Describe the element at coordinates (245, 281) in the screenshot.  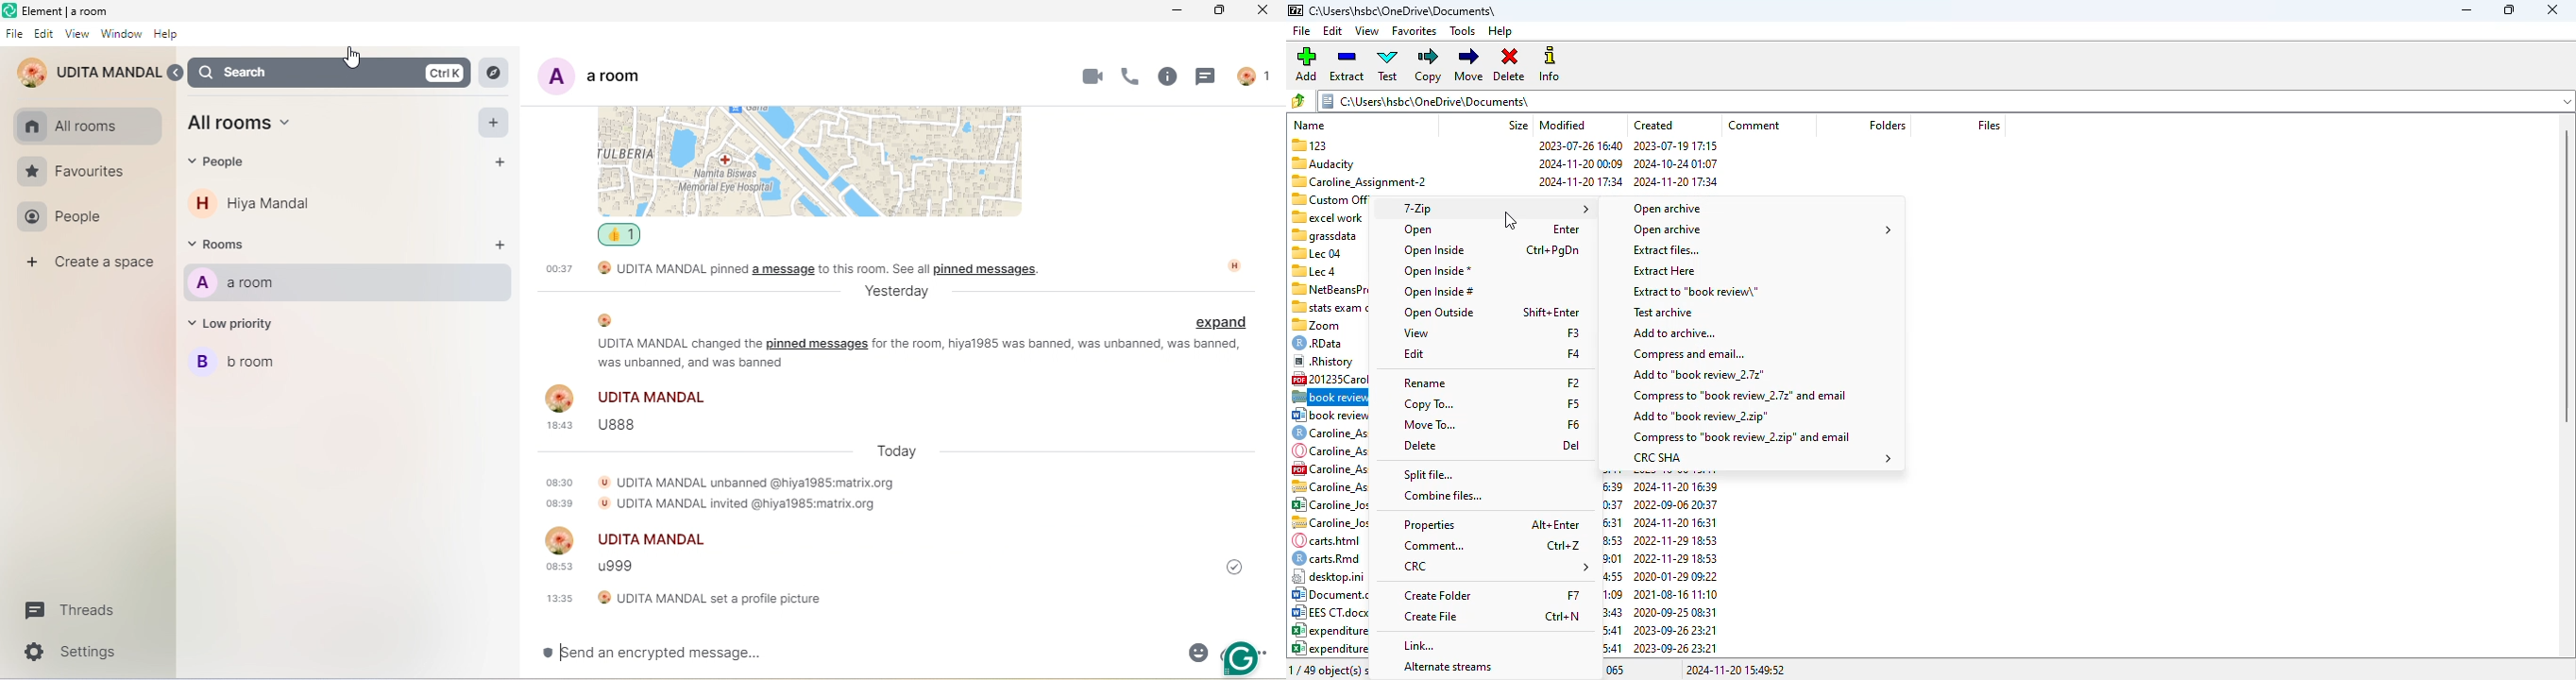
I see `A aroom` at that location.